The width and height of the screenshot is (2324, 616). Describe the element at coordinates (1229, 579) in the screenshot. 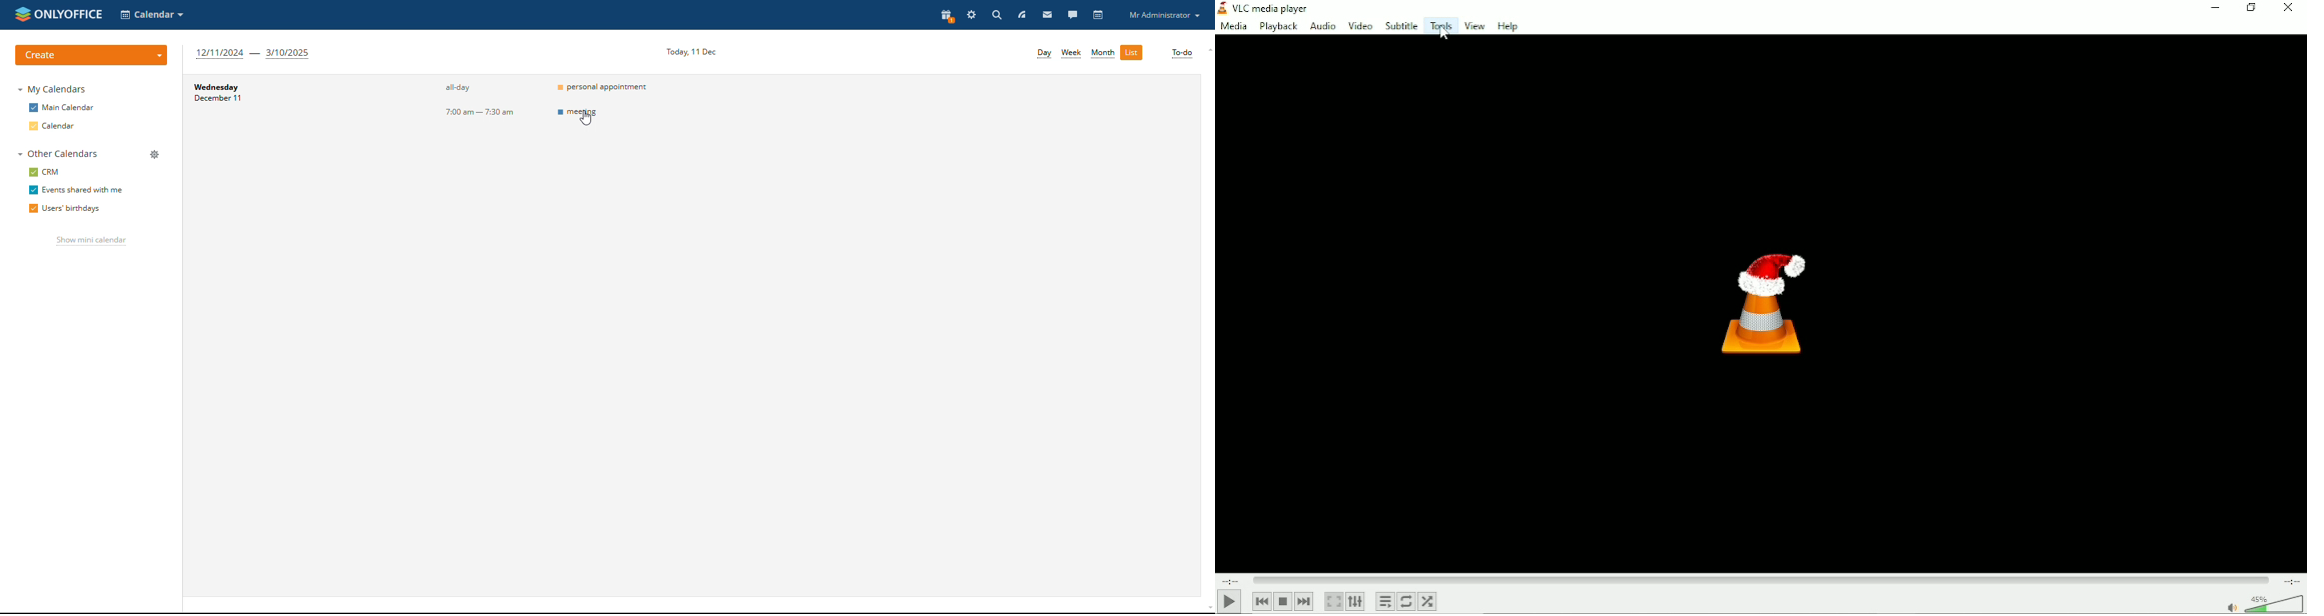

I see `Elapsed time` at that location.